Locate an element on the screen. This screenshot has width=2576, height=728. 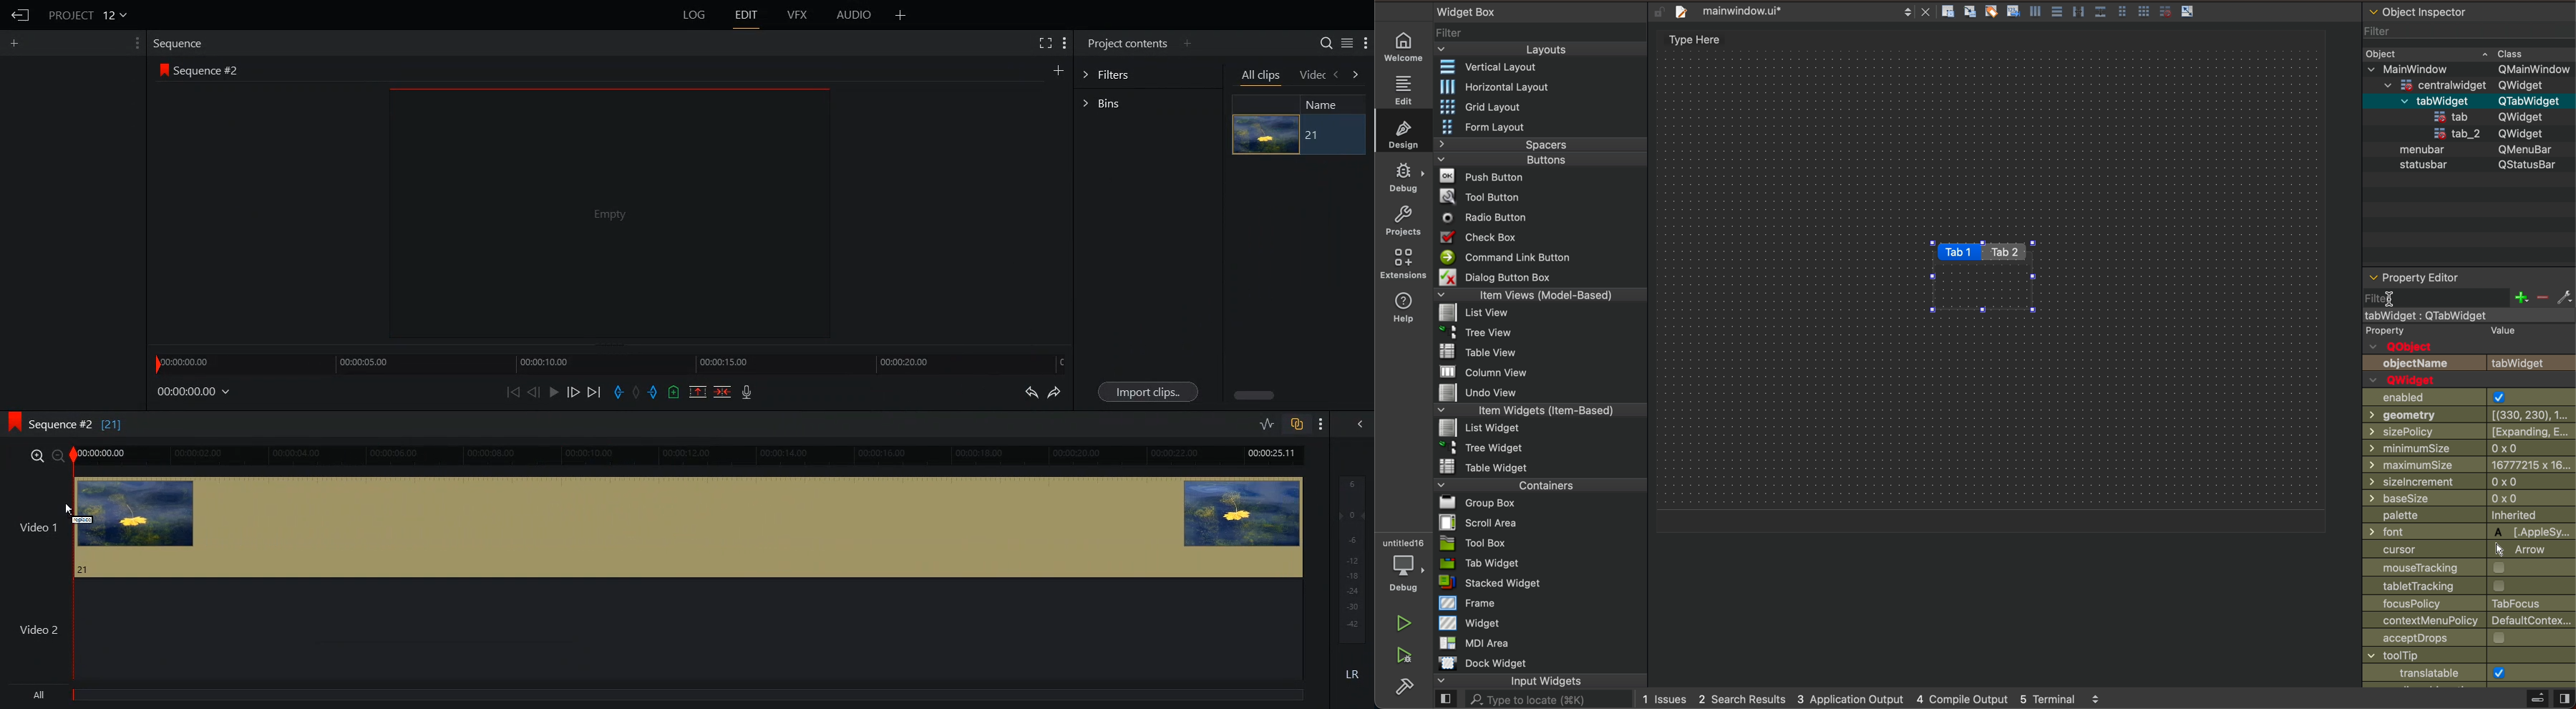
debug is located at coordinates (1404, 176).